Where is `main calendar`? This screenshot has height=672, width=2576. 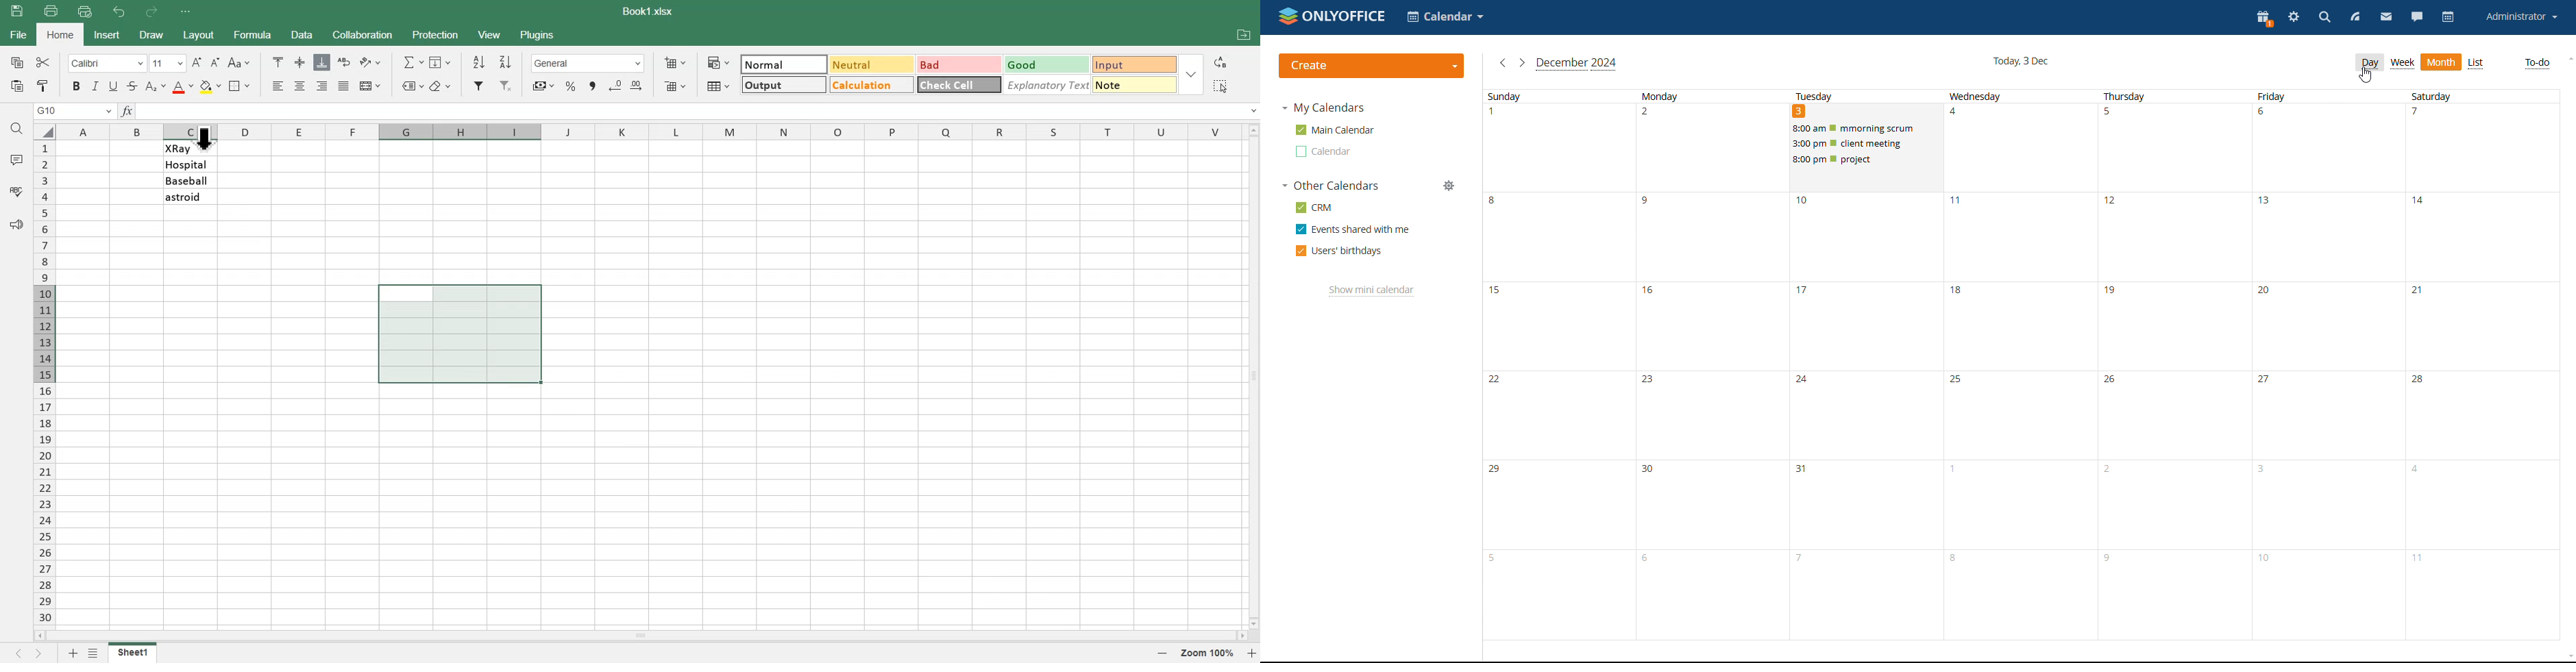 main calendar is located at coordinates (1334, 130).